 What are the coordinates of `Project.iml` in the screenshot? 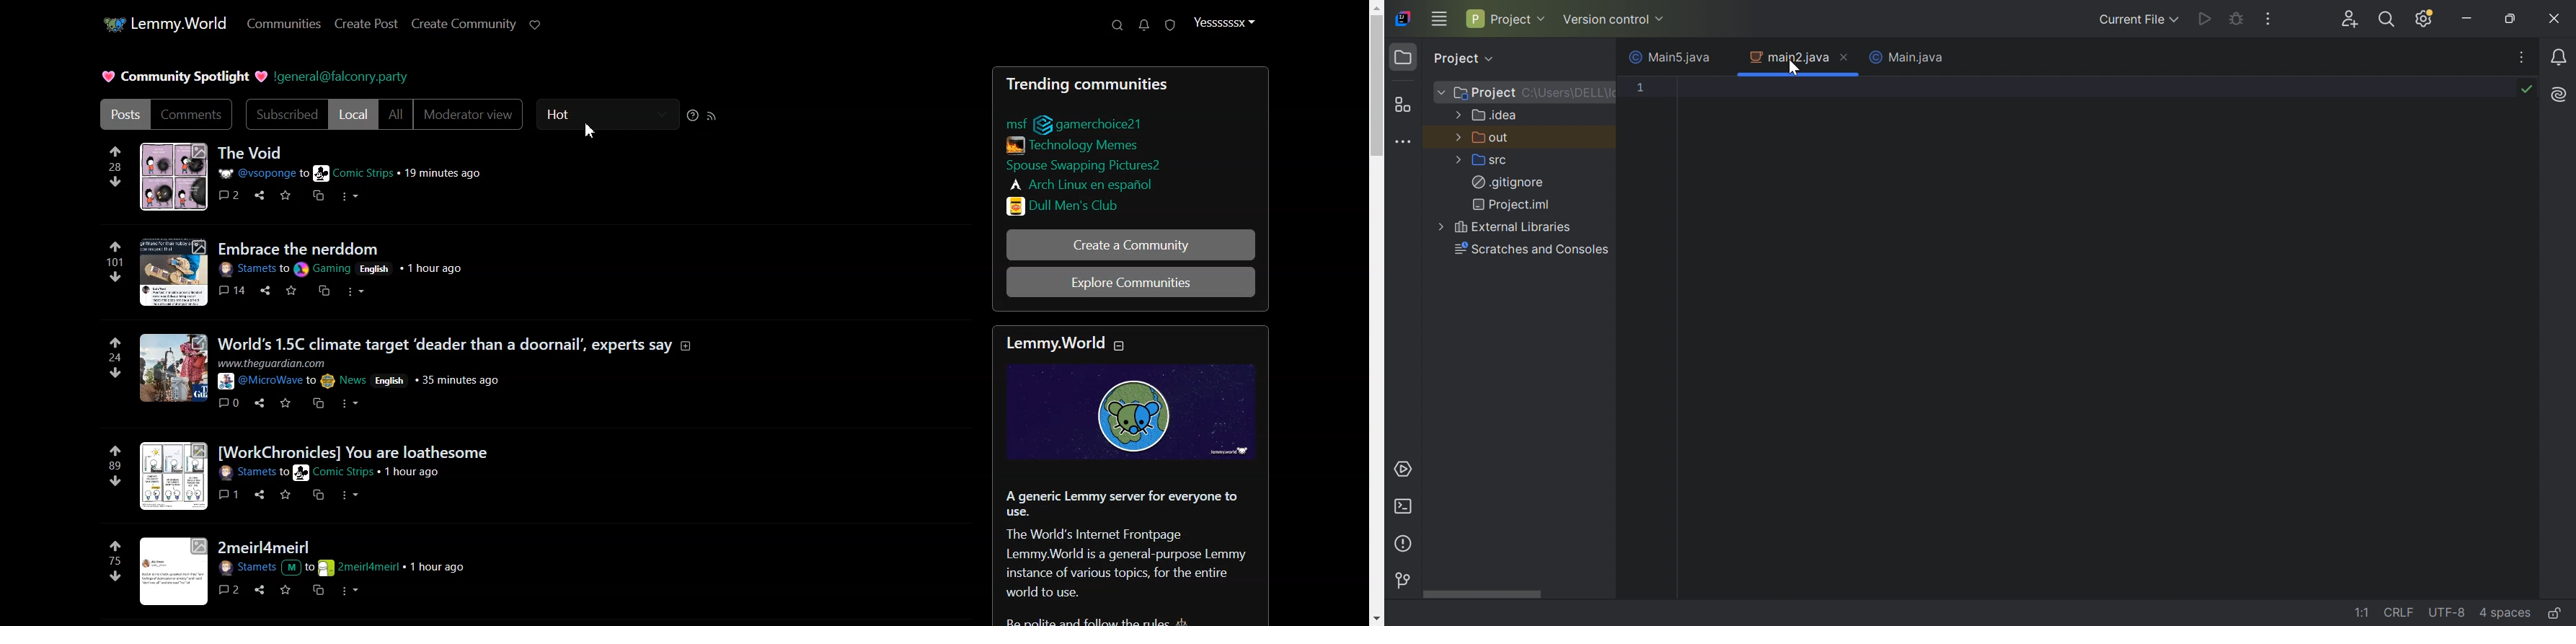 It's located at (1515, 204).